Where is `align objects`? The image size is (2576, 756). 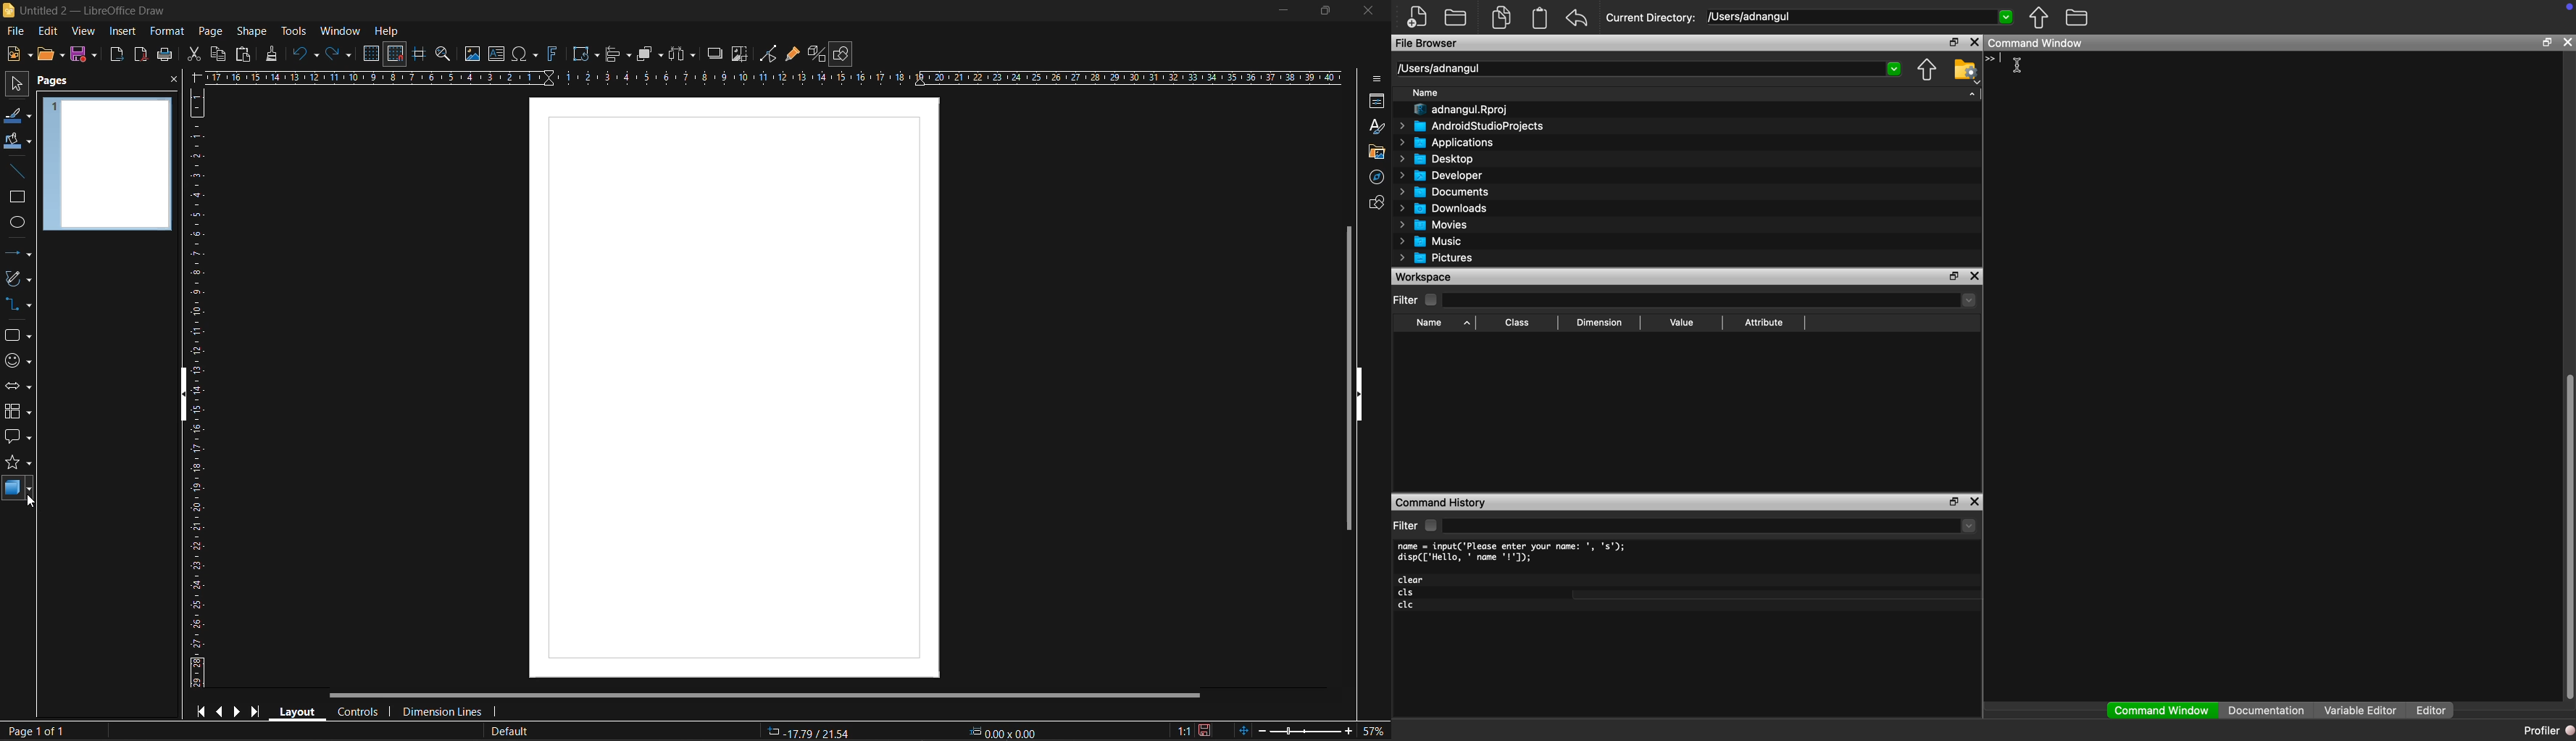
align objects is located at coordinates (617, 55).